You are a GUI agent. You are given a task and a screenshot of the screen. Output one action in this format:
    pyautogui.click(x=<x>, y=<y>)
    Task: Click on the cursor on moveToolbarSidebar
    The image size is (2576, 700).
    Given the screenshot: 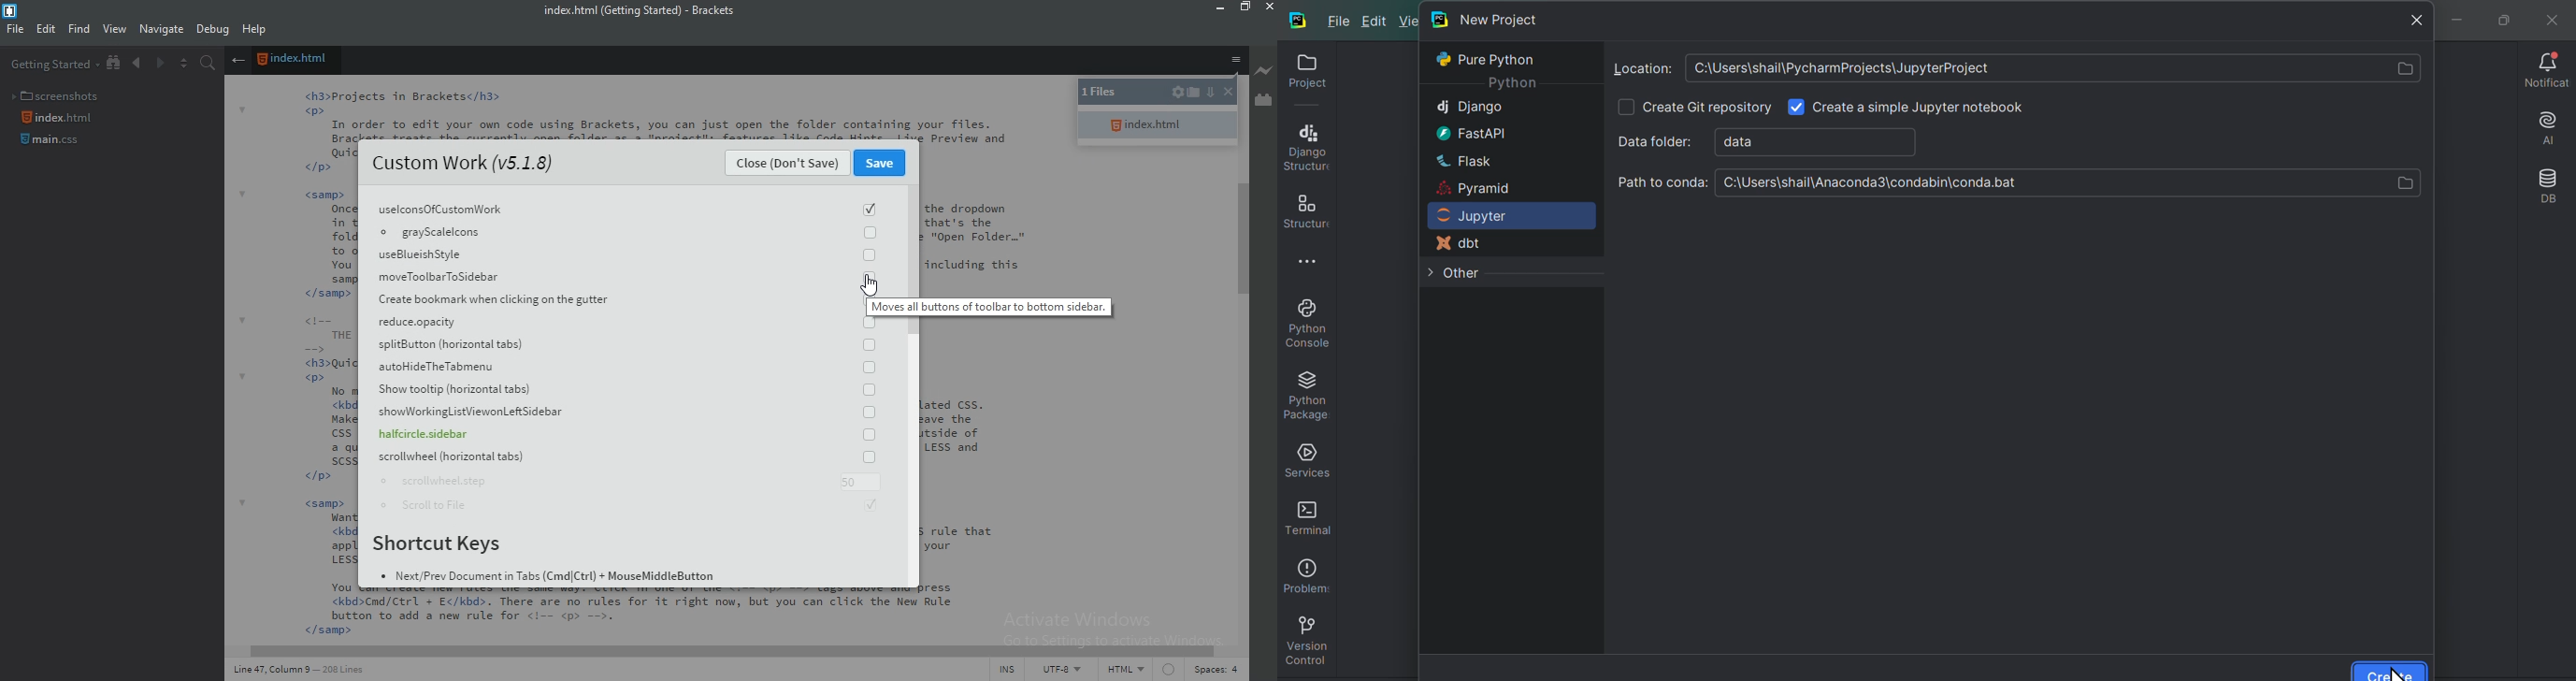 What is the action you would take?
    pyautogui.click(x=871, y=285)
    